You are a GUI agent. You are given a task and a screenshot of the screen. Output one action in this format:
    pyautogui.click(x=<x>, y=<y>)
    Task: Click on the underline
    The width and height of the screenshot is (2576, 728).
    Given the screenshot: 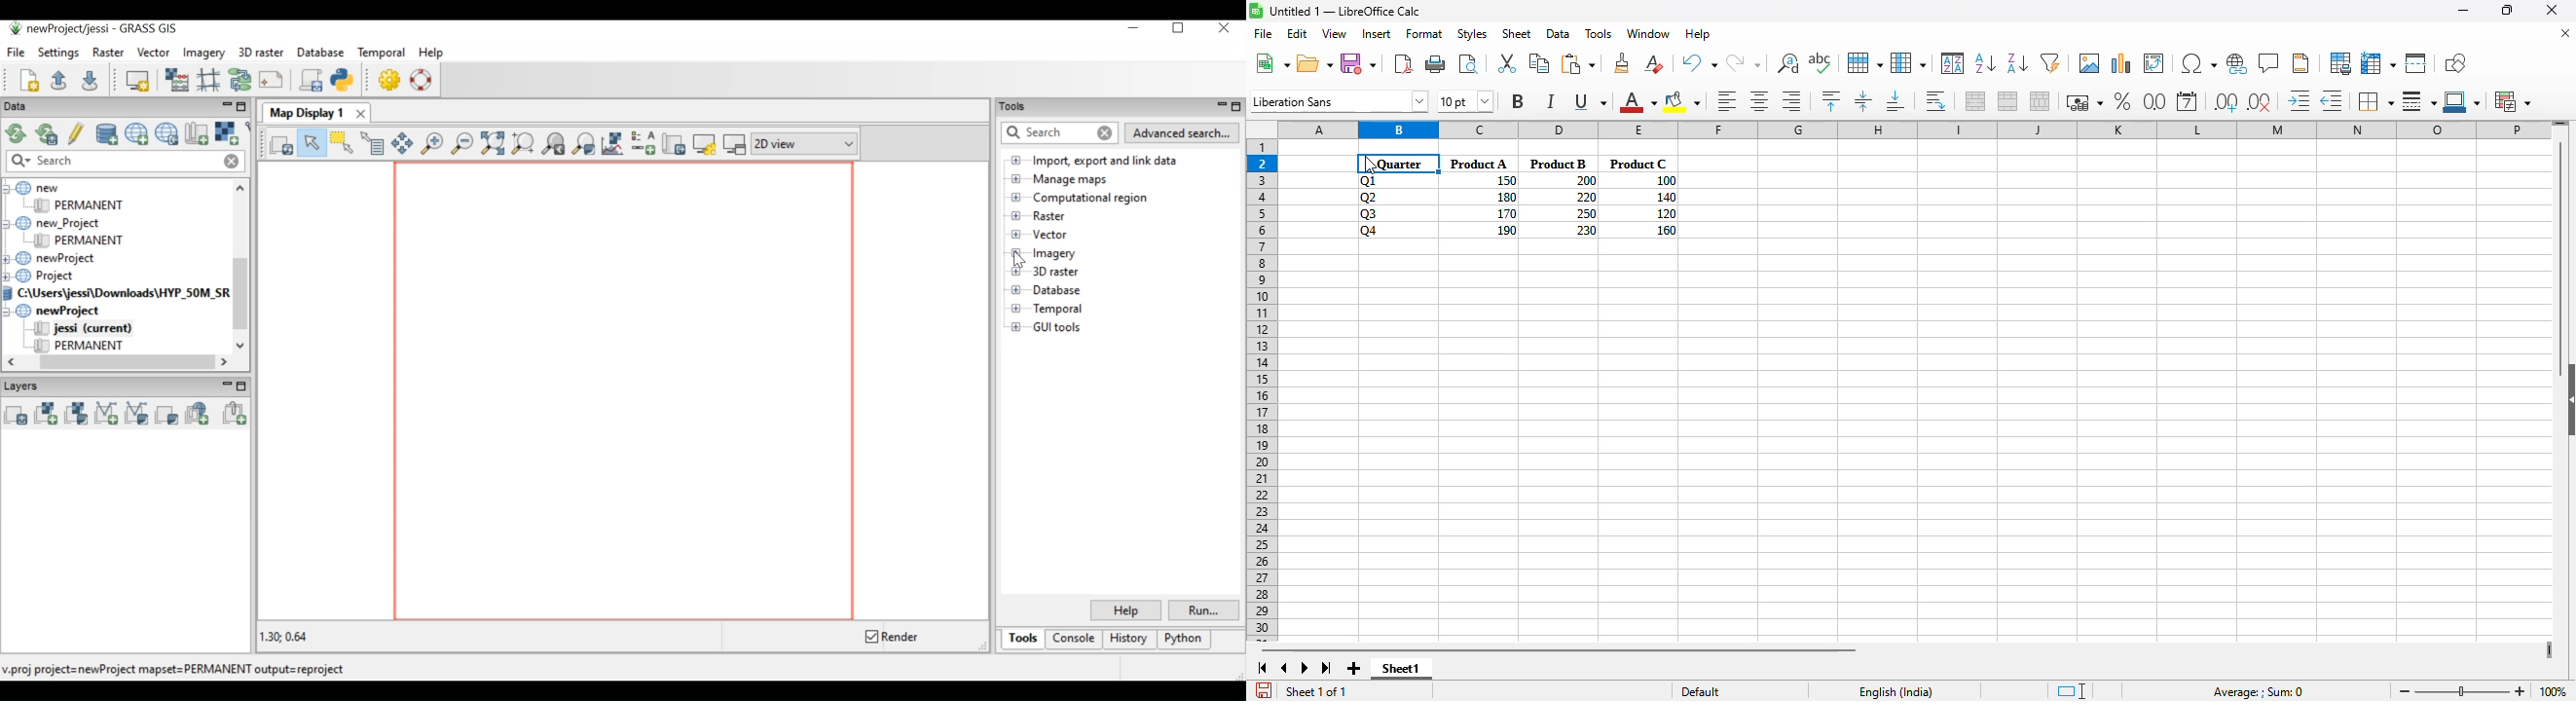 What is the action you would take?
    pyautogui.click(x=1589, y=101)
    